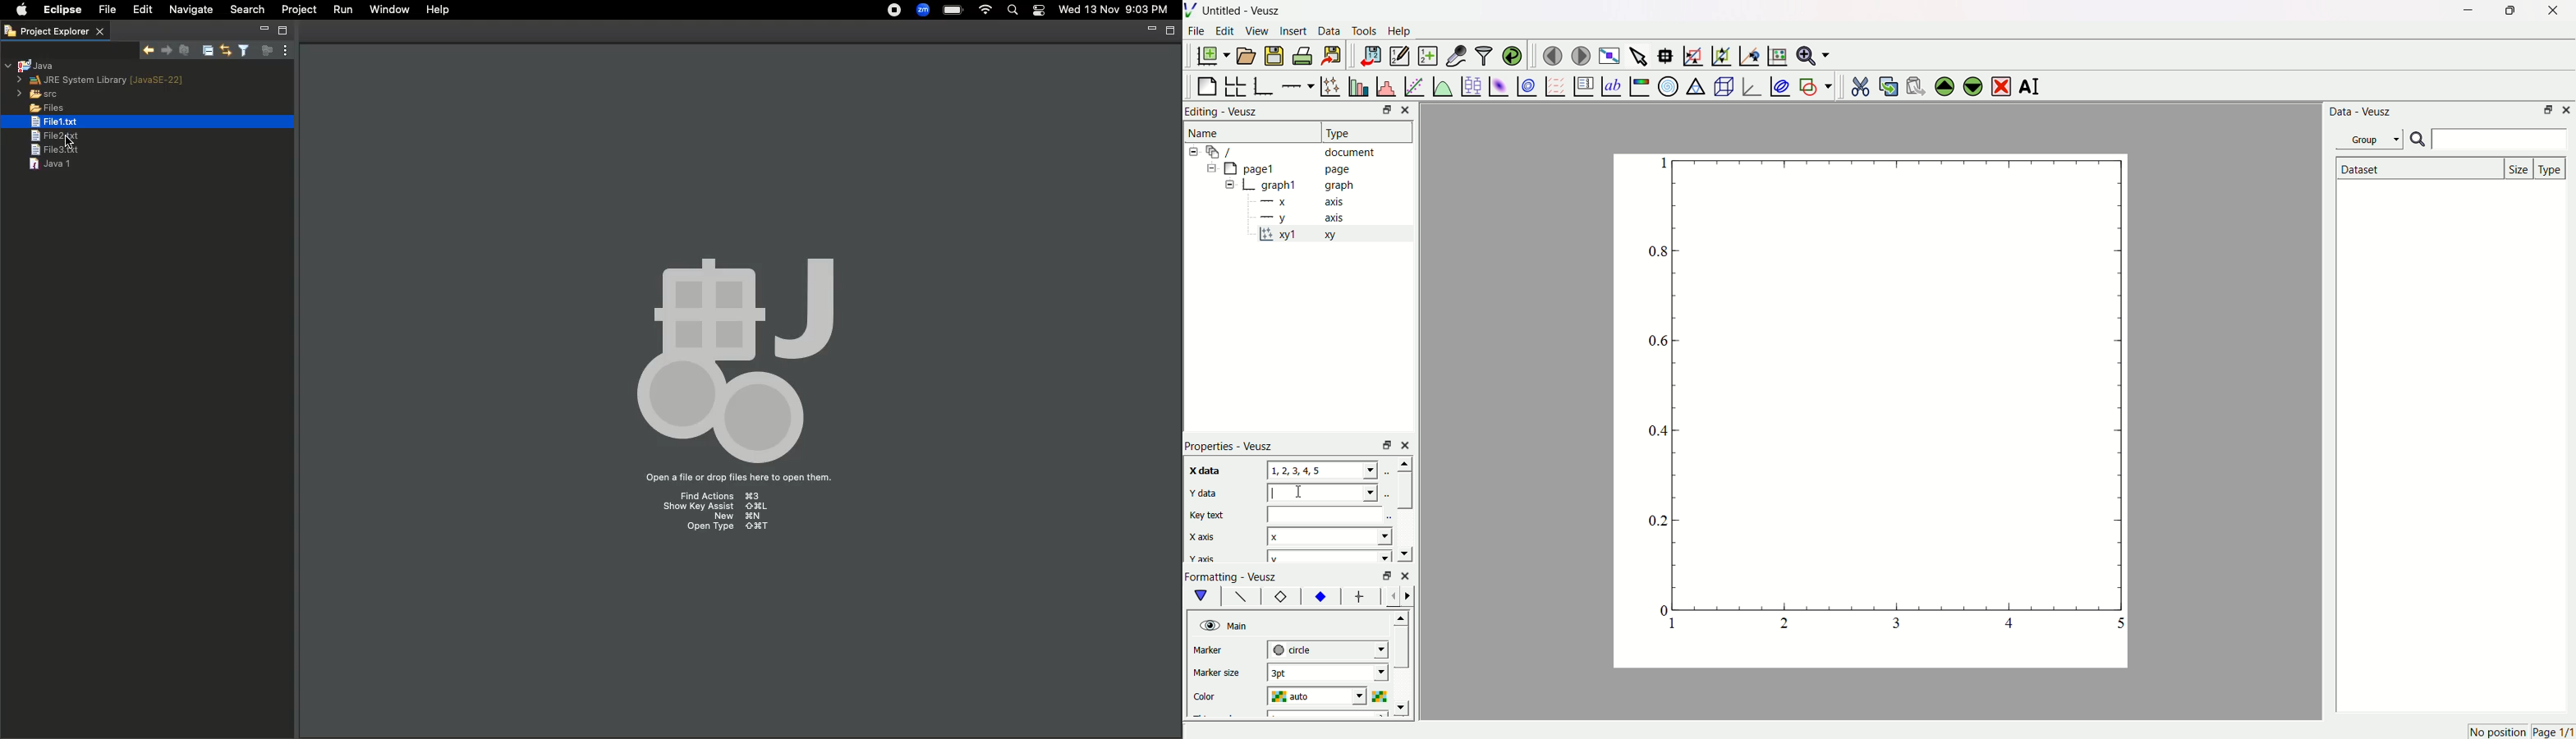  I want to click on plot 2d datasets as contours, so click(1526, 86).